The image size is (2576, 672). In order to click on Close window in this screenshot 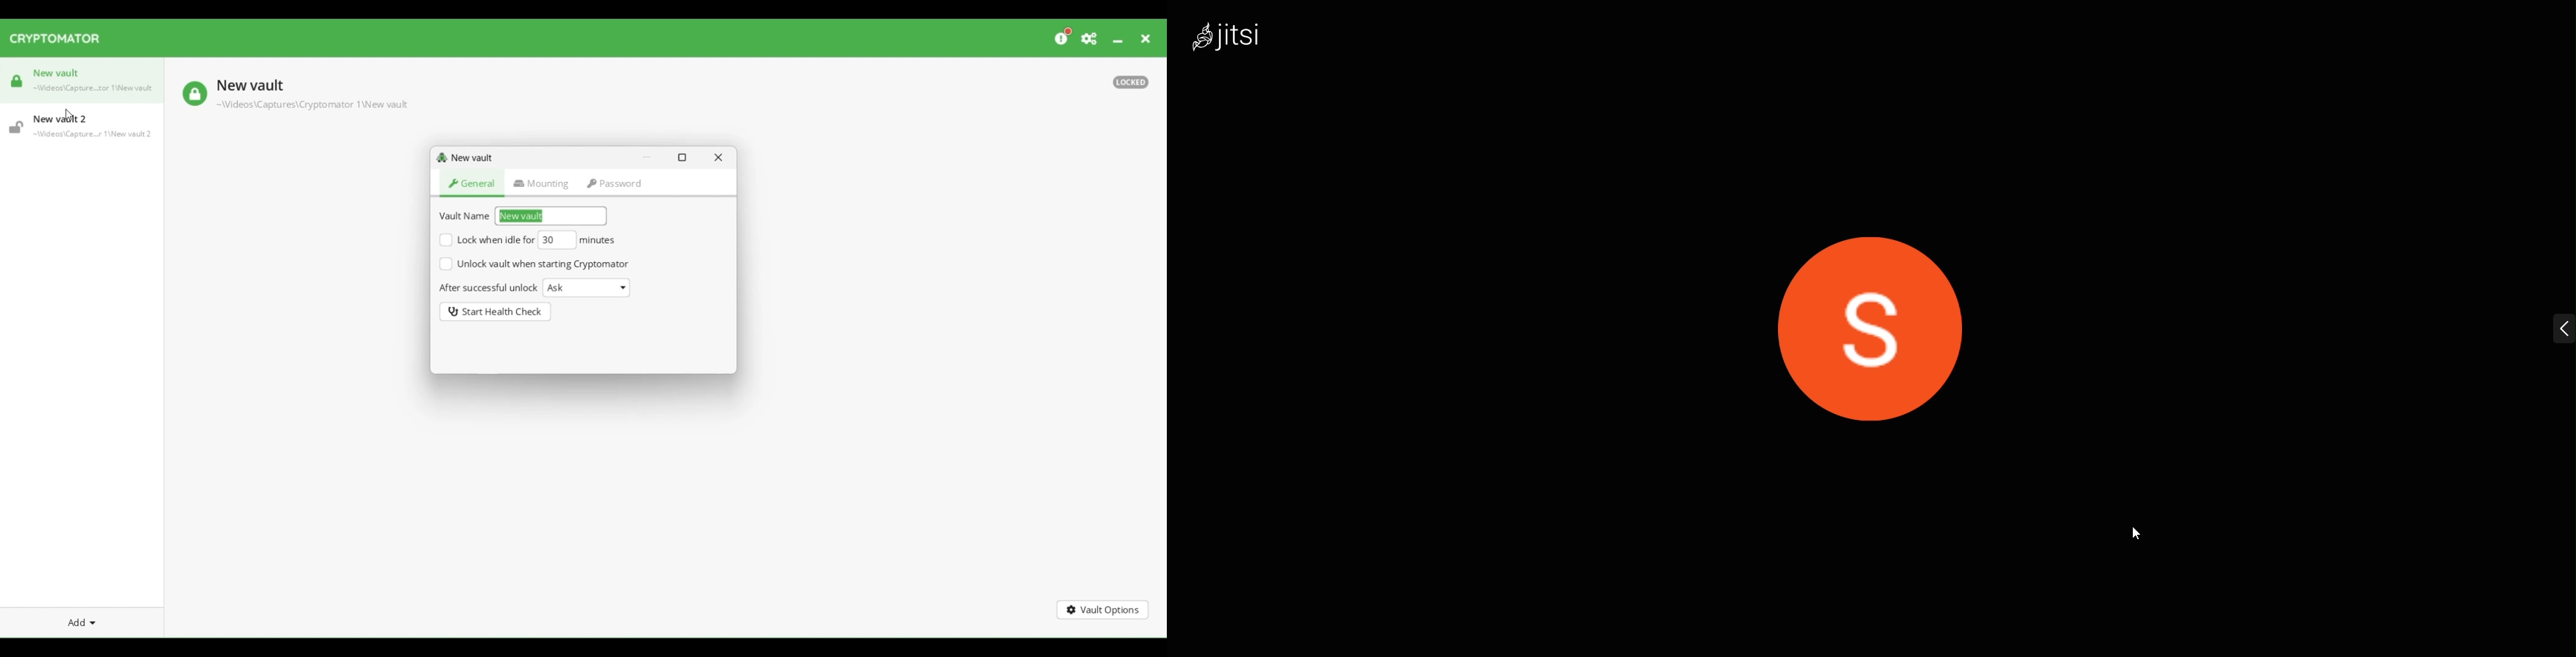, I will do `click(719, 157)`.